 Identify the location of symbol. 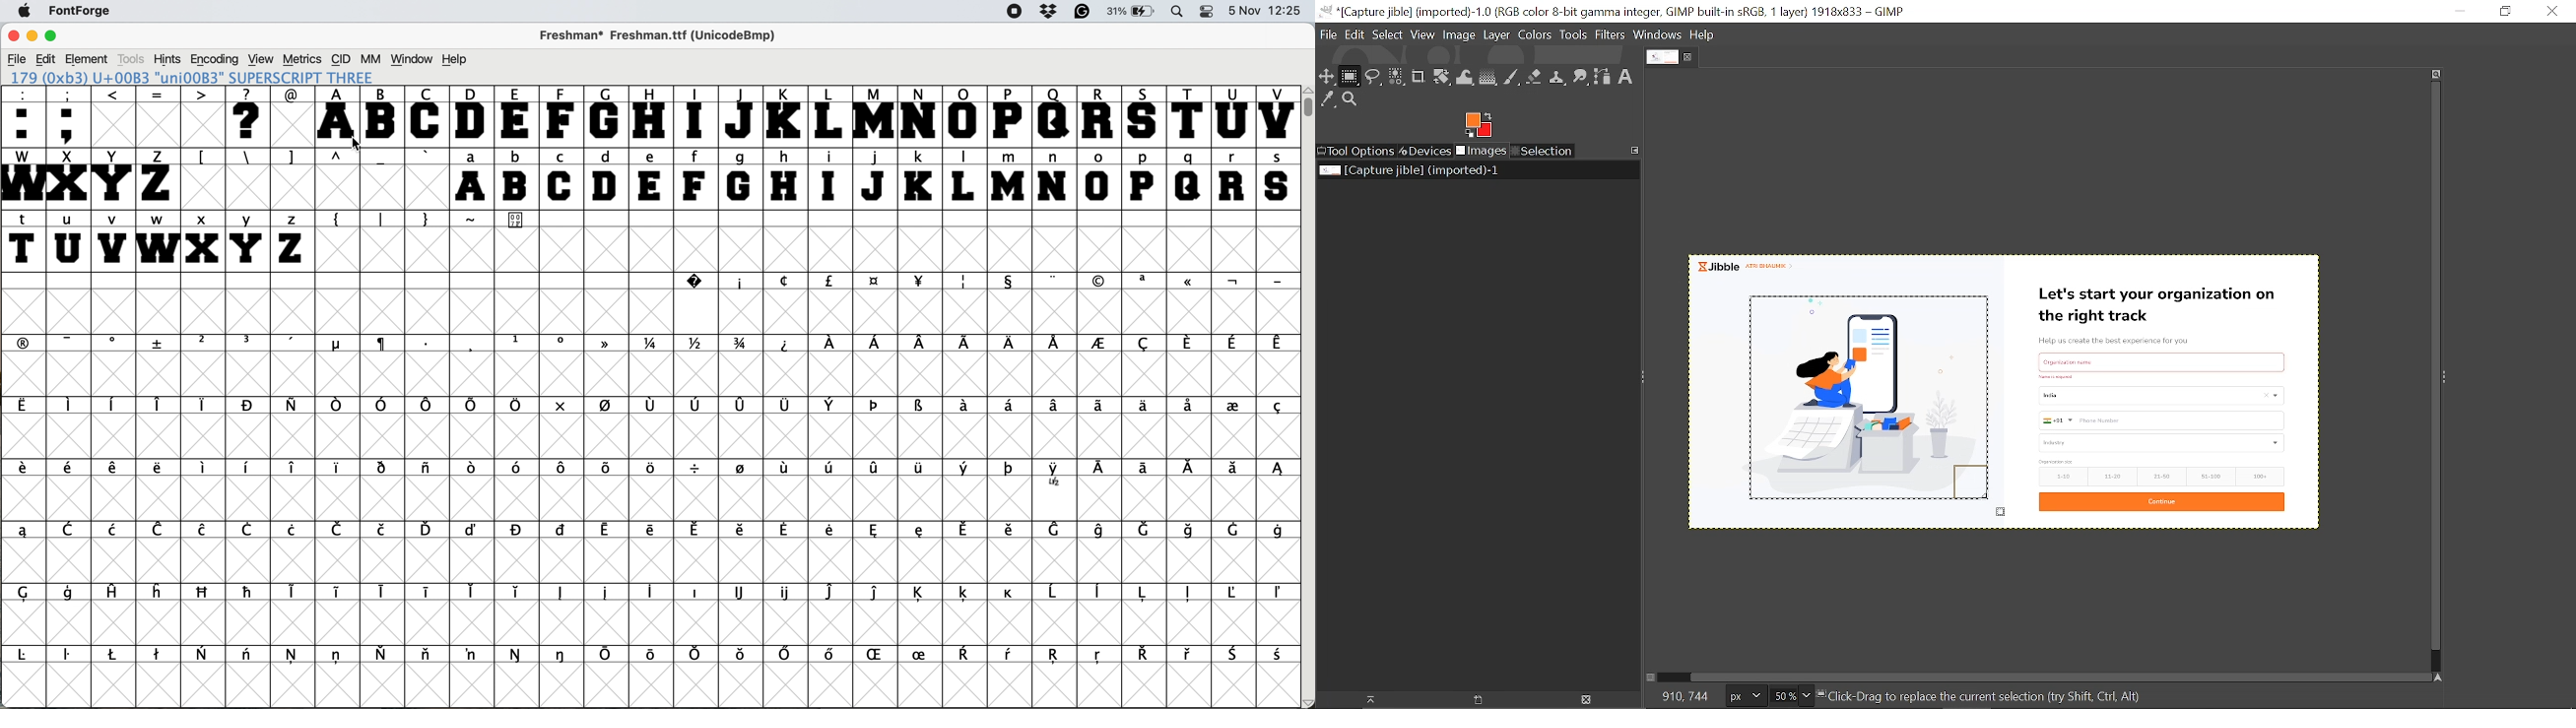
(742, 406).